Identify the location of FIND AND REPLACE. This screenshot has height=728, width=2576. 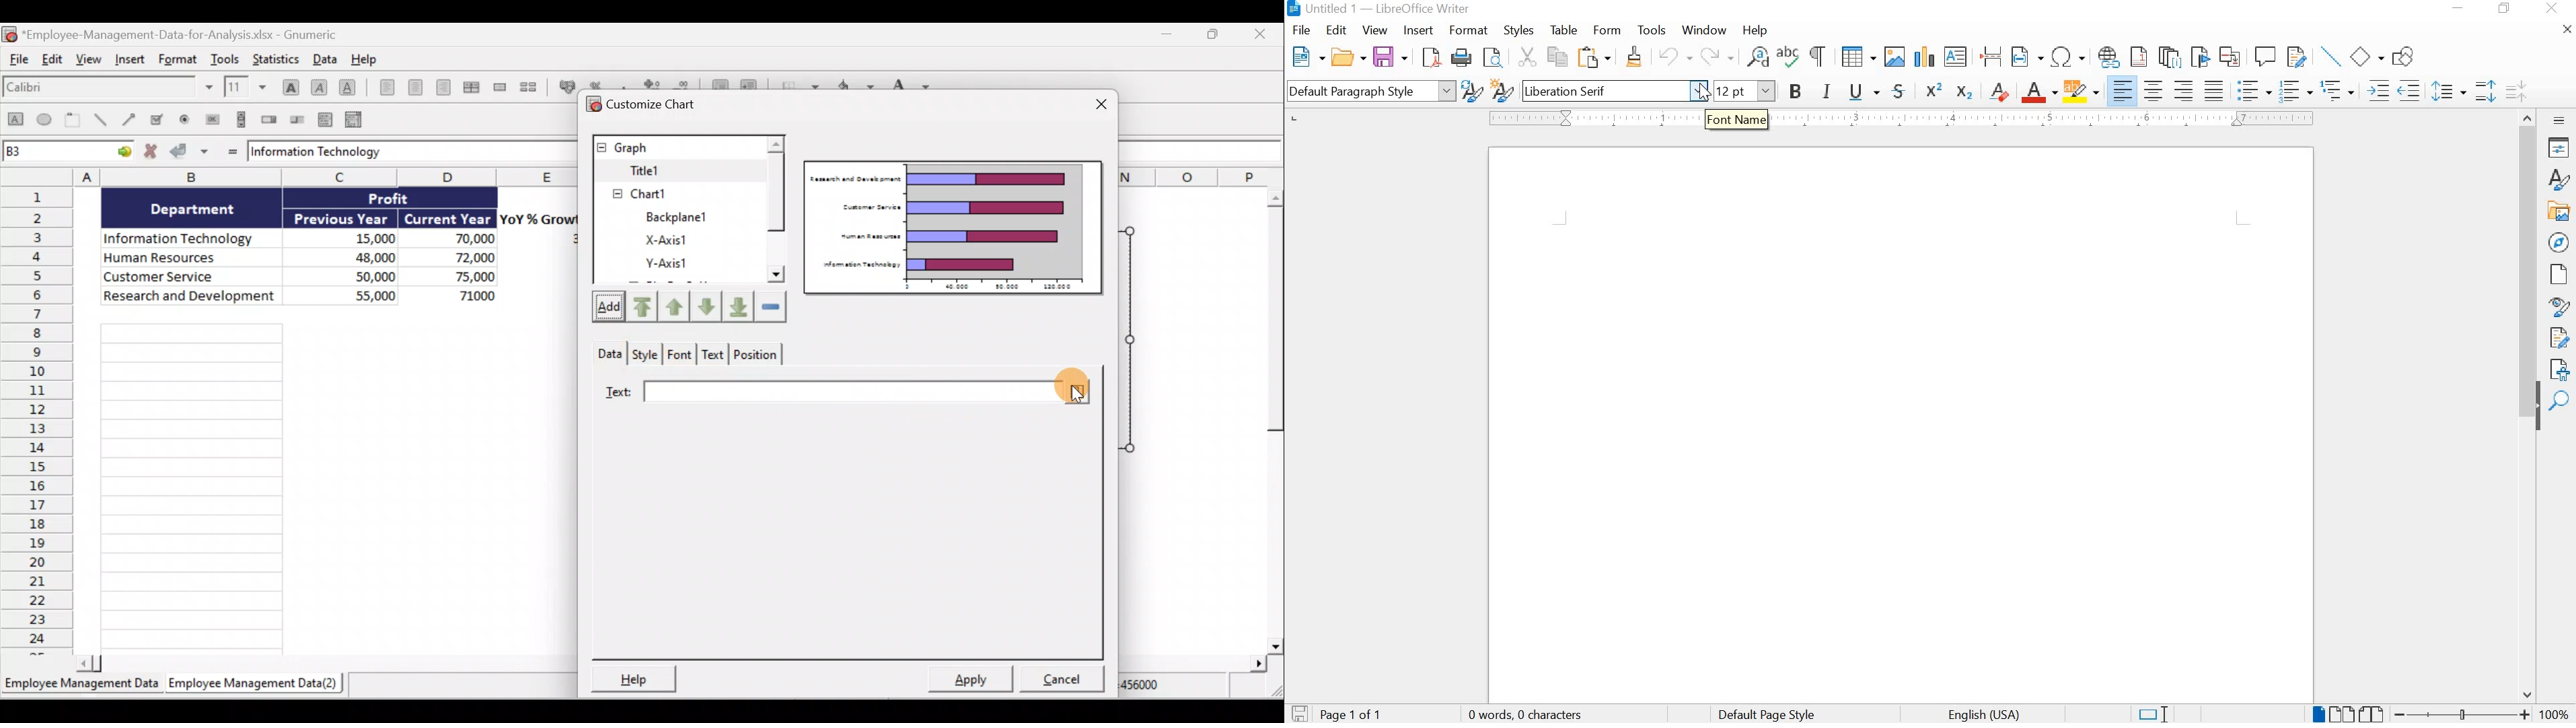
(1757, 57).